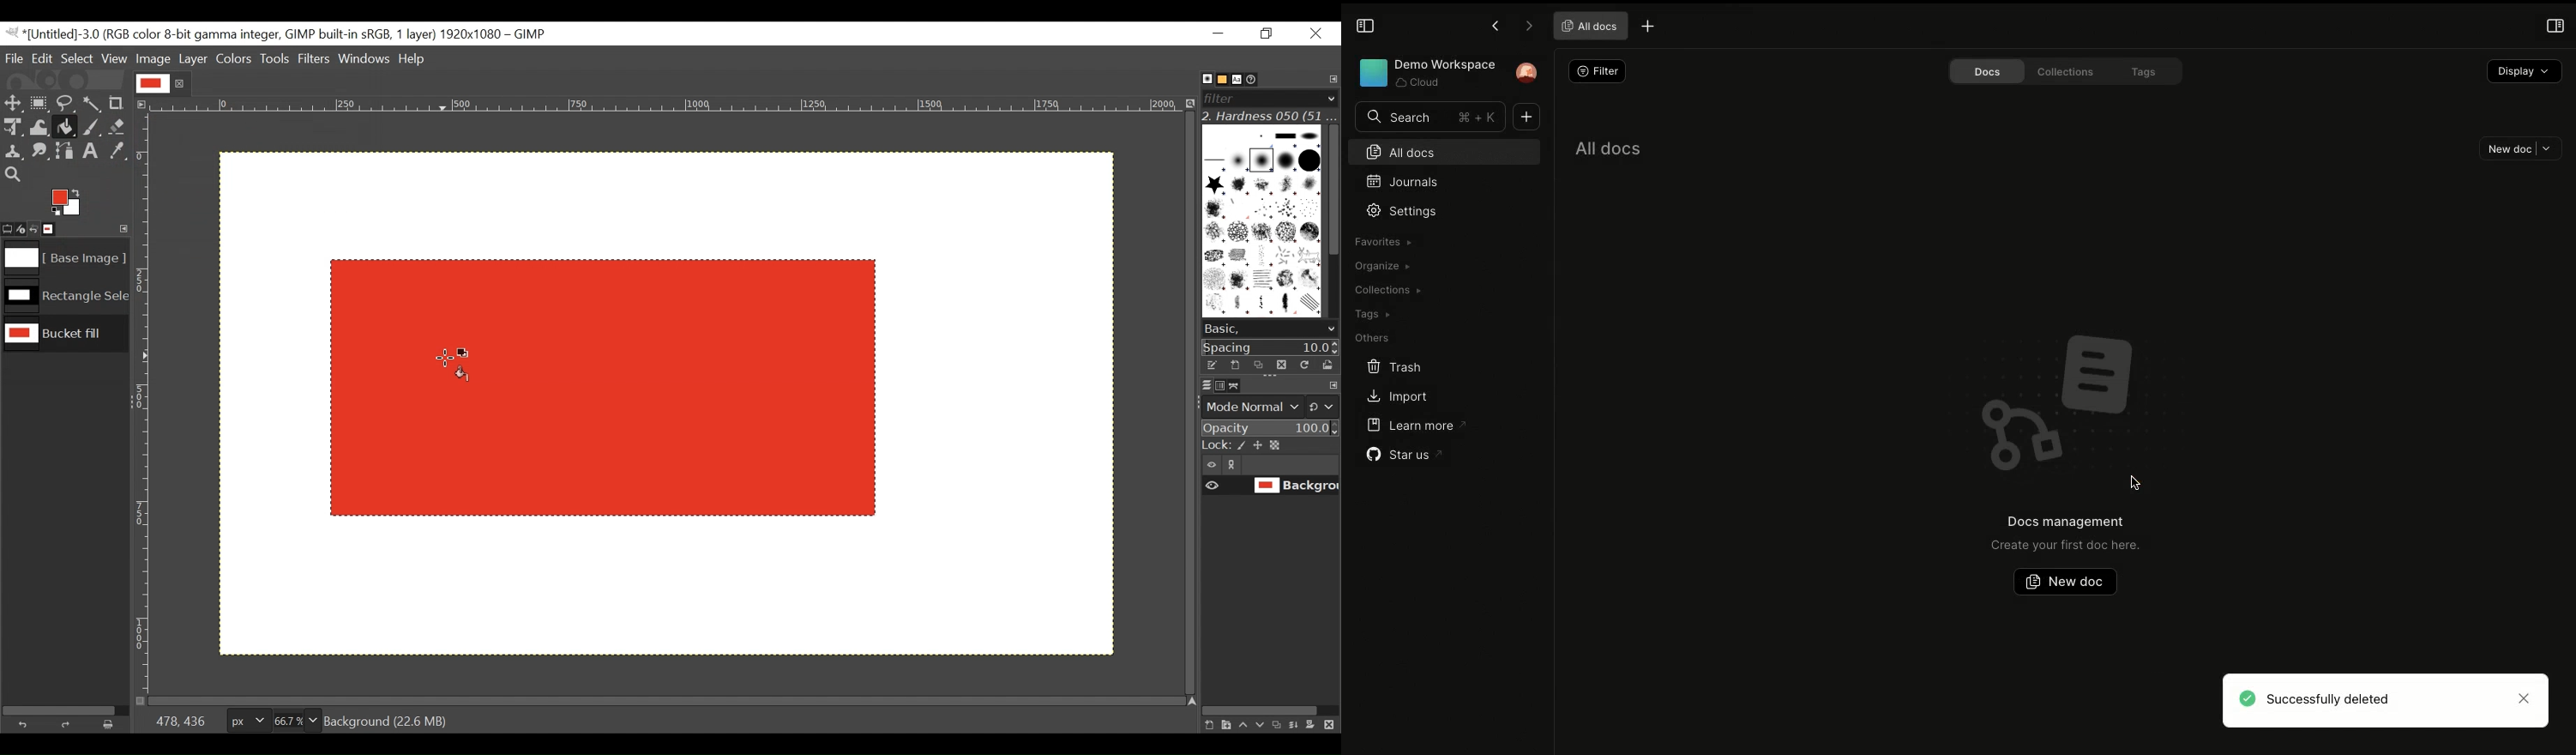 This screenshot has width=2576, height=756. What do you see at coordinates (1493, 28) in the screenshot?
I see `Previous` at bounding box center [1493, 28].